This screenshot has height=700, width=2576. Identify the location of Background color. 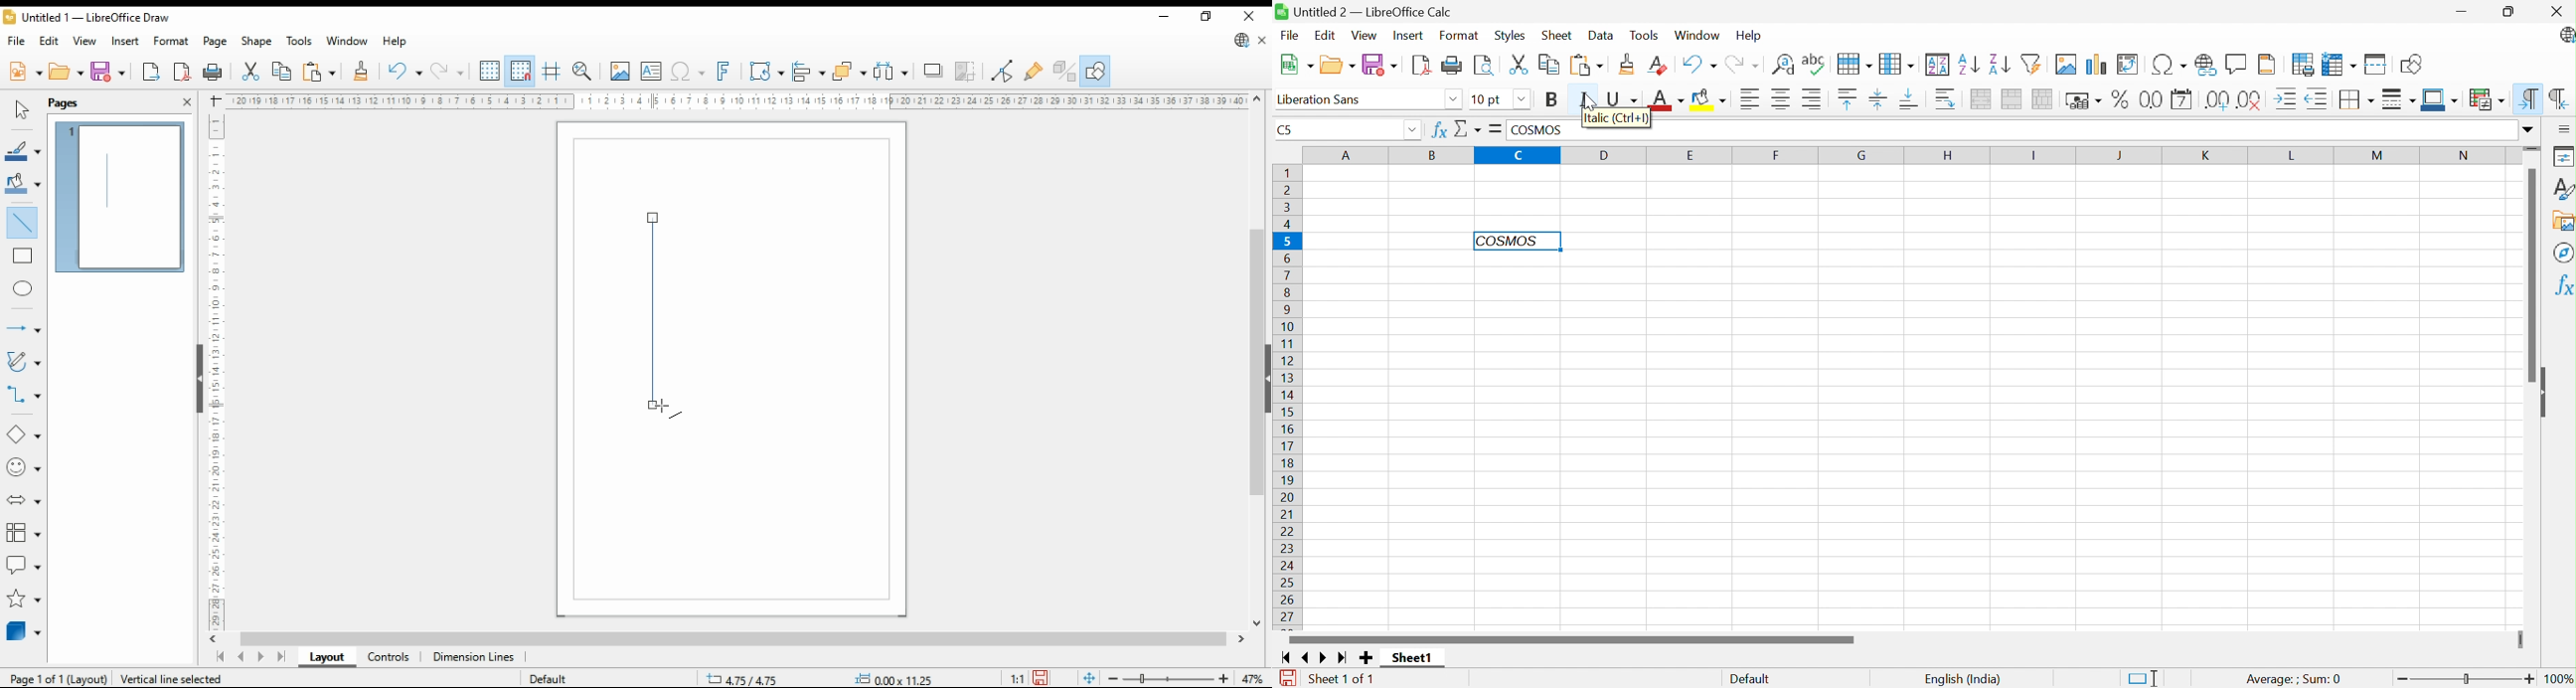
(1711, 98).